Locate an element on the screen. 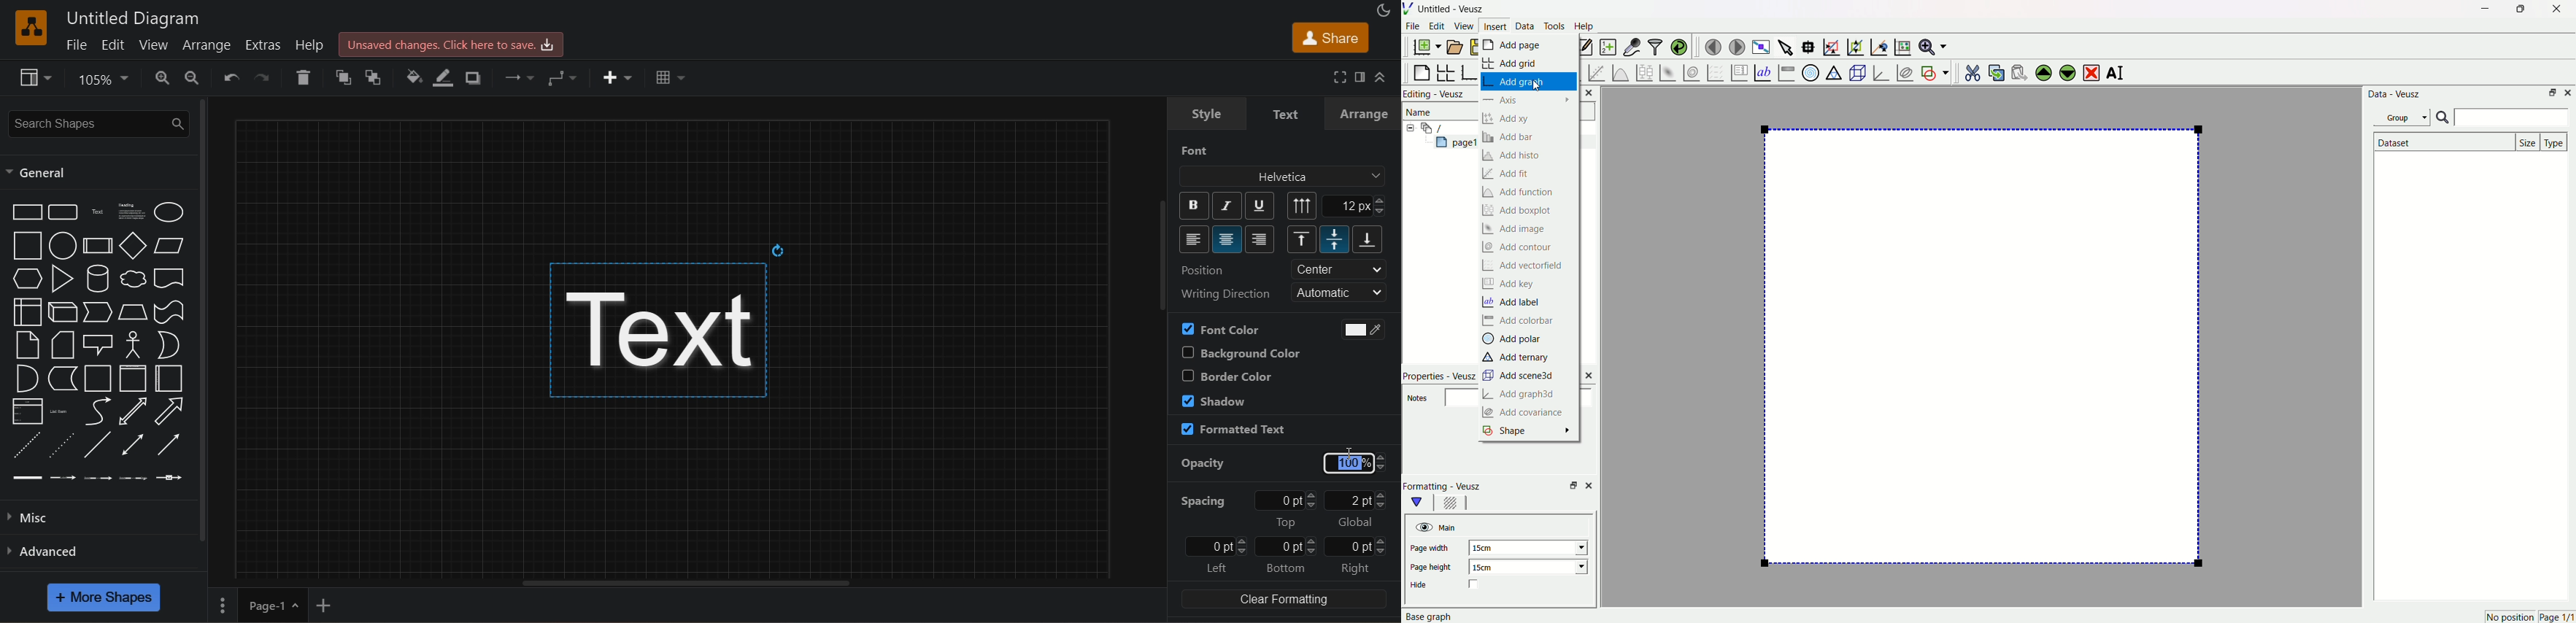 The image size is (2576, 644). search shapes is located at coordinates (96, 124).